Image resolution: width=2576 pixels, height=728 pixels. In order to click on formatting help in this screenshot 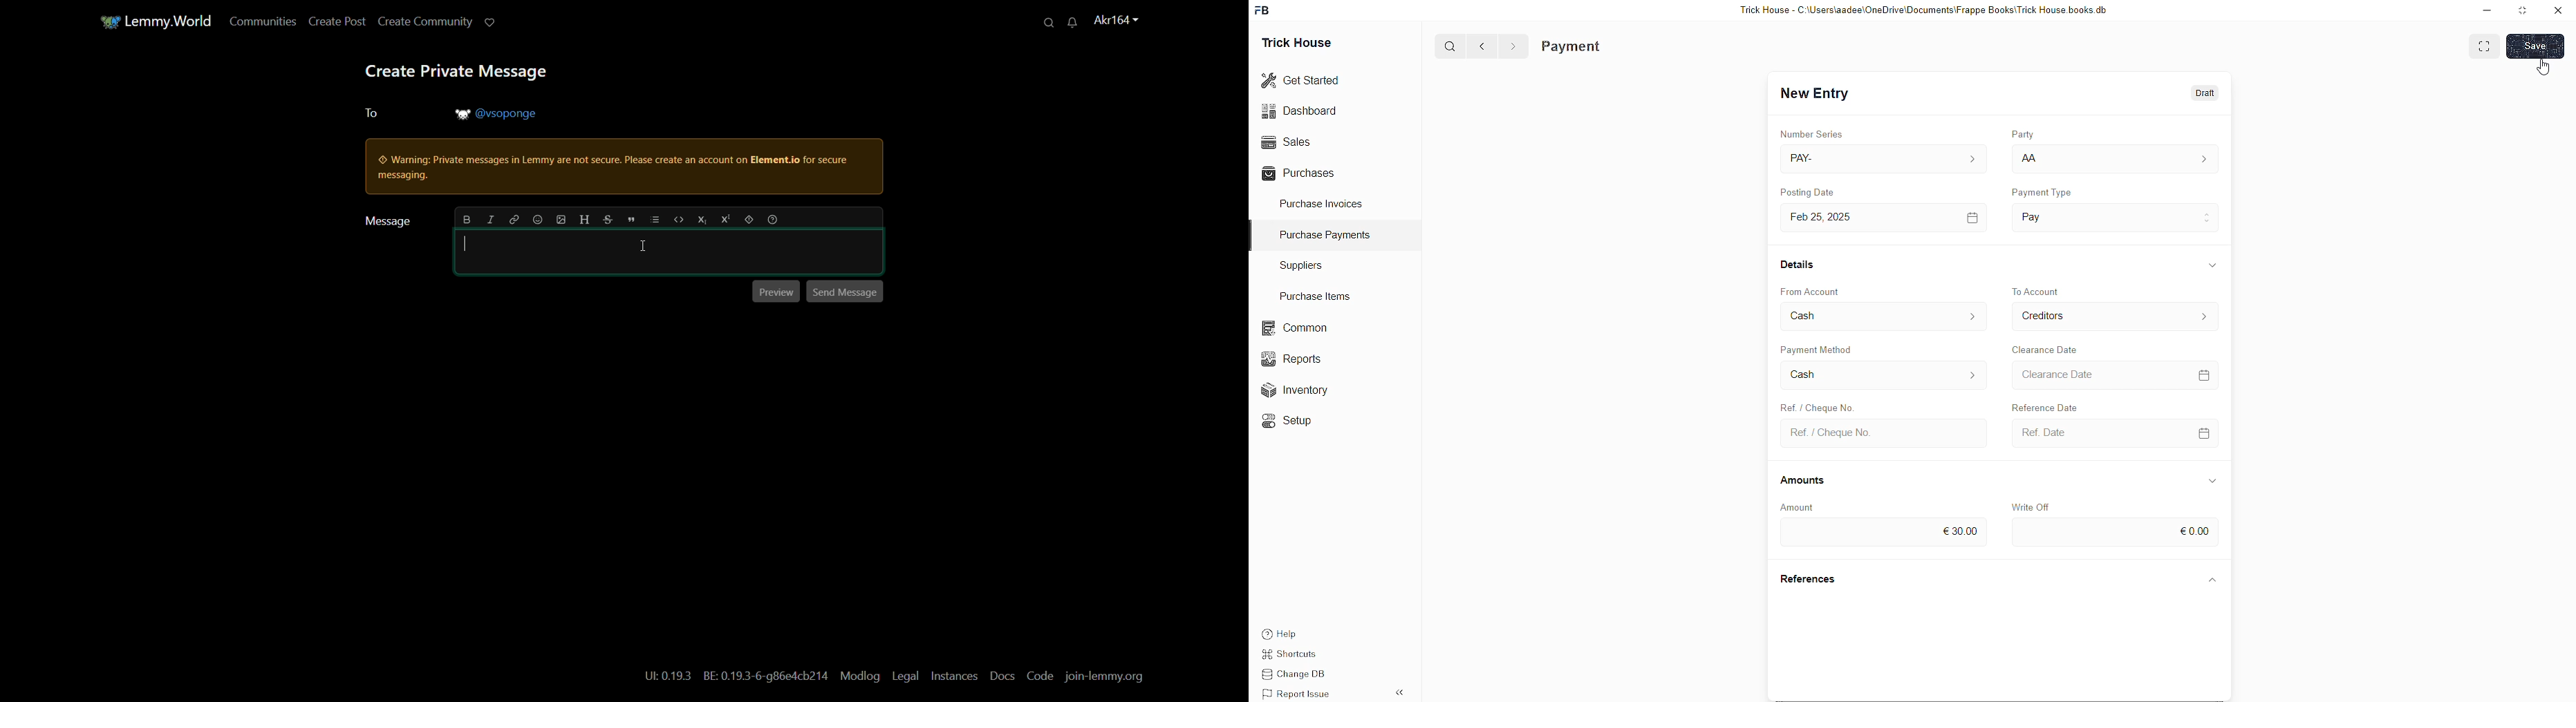, I will do `click(775, 220)`.